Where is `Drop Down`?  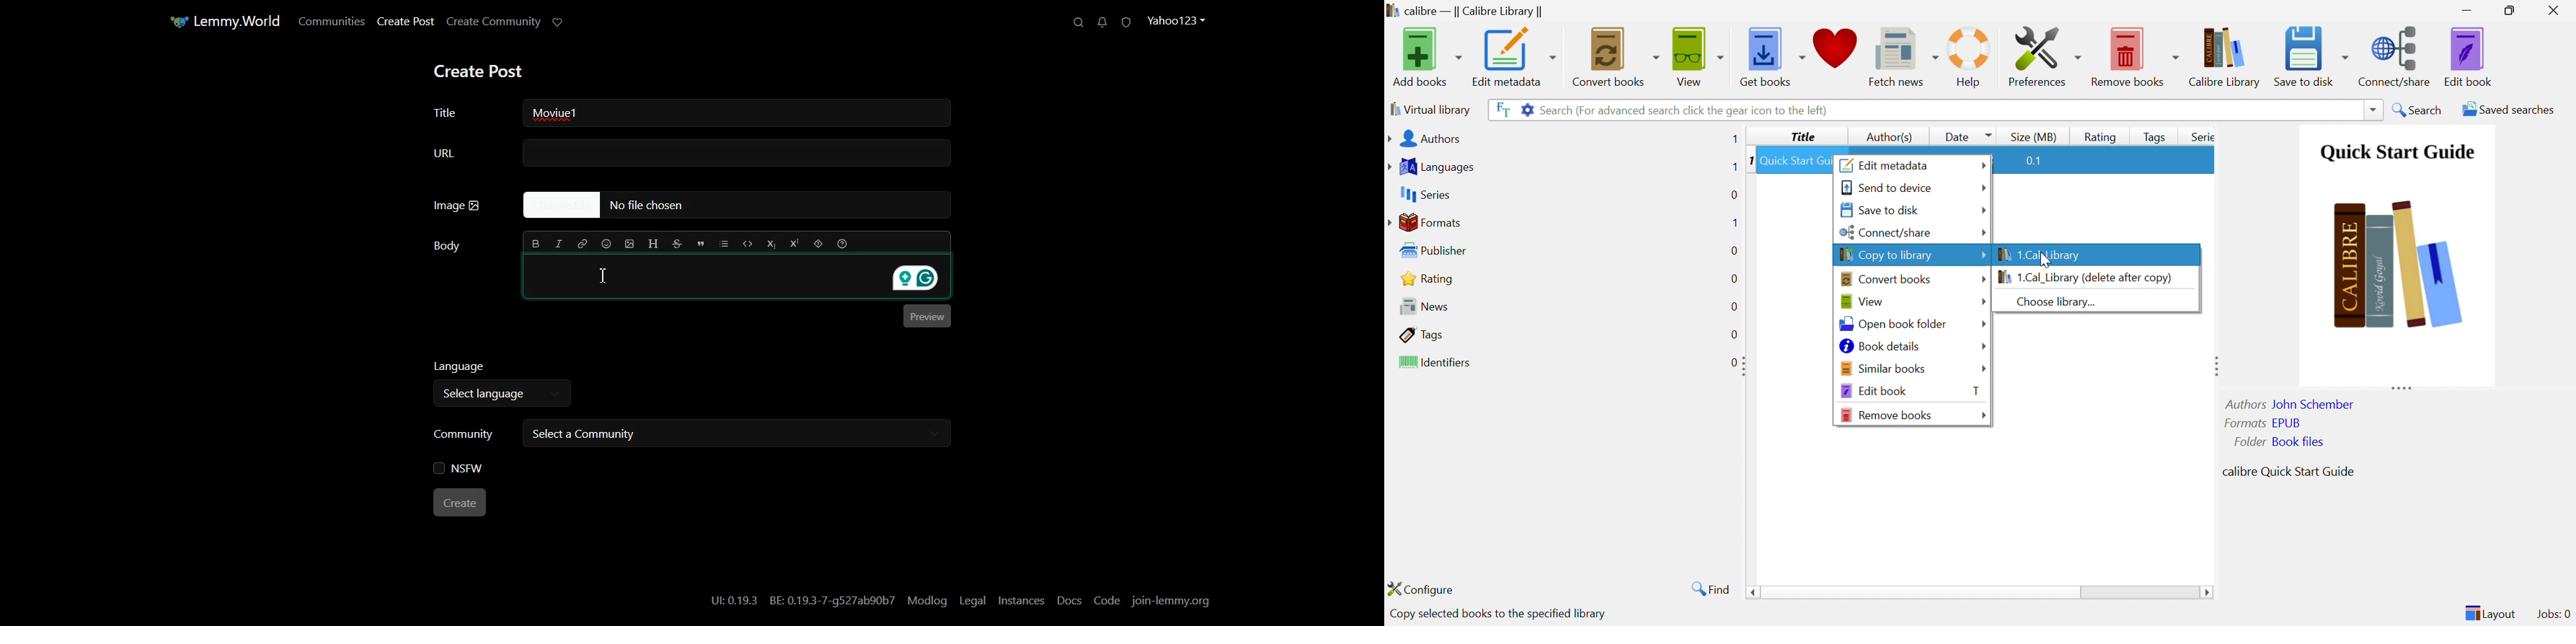
Drop Down is located at coordinates (1985, 370).